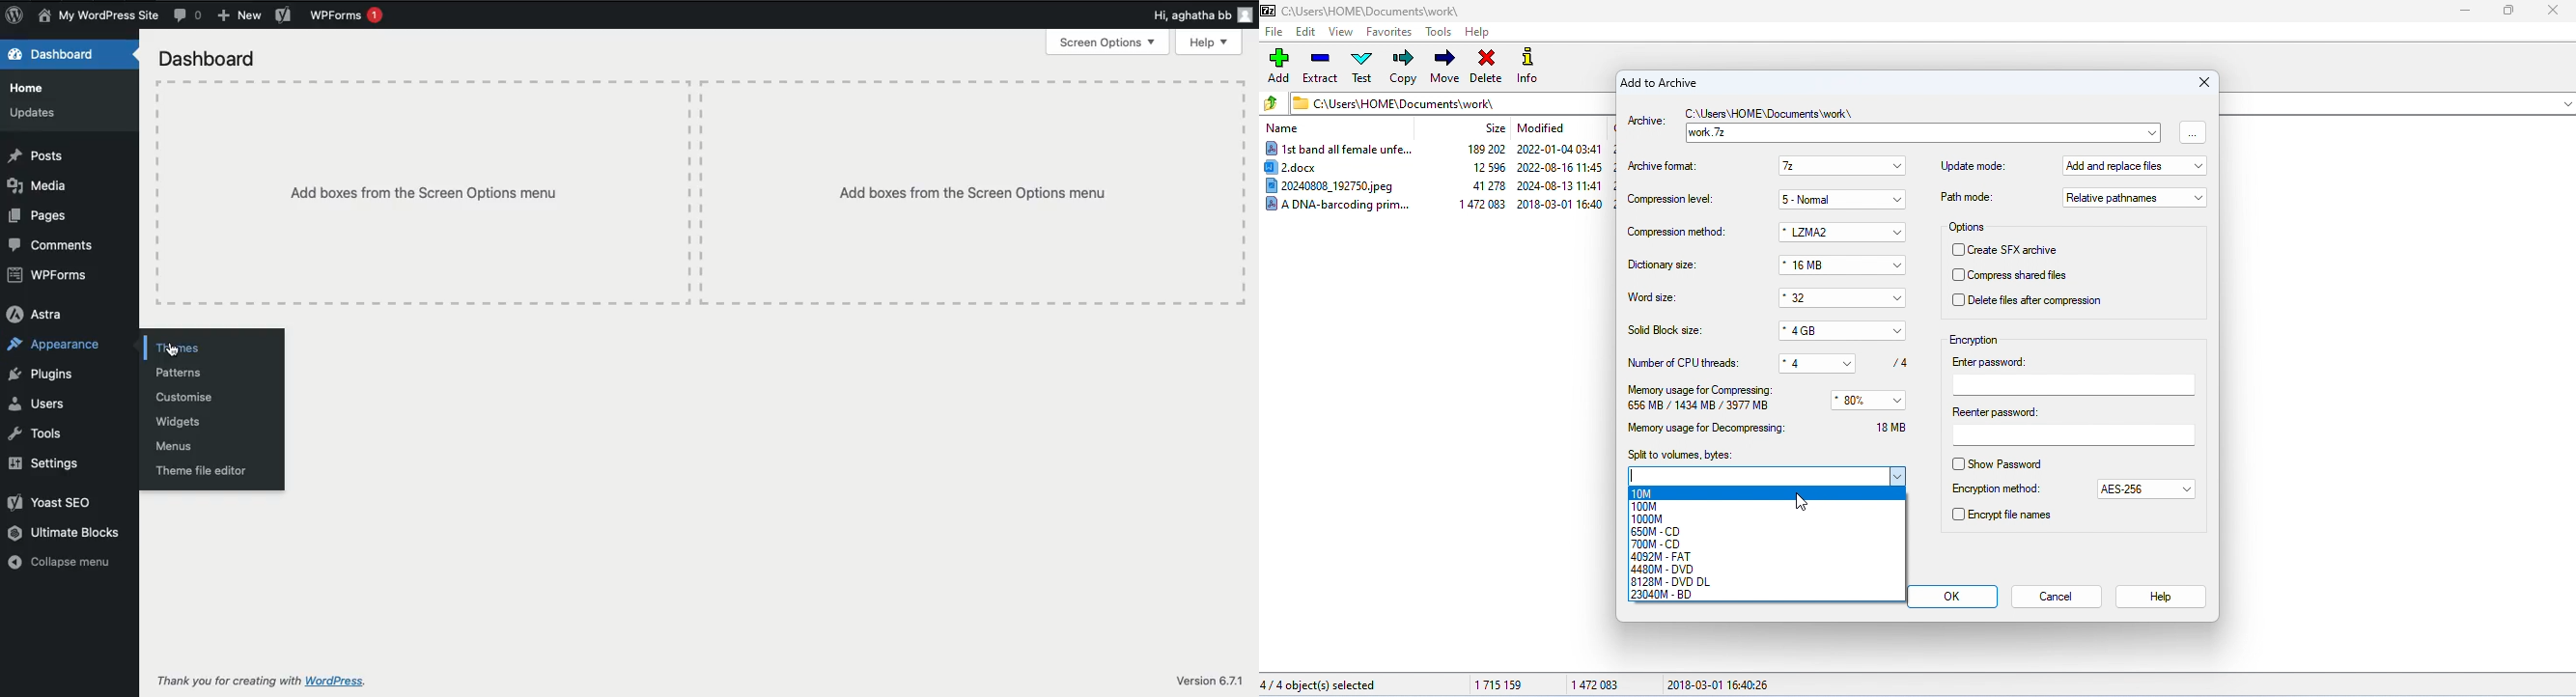  Describe the element at coordinates (1284, 129) in the screenshot. I see `name` at that location.